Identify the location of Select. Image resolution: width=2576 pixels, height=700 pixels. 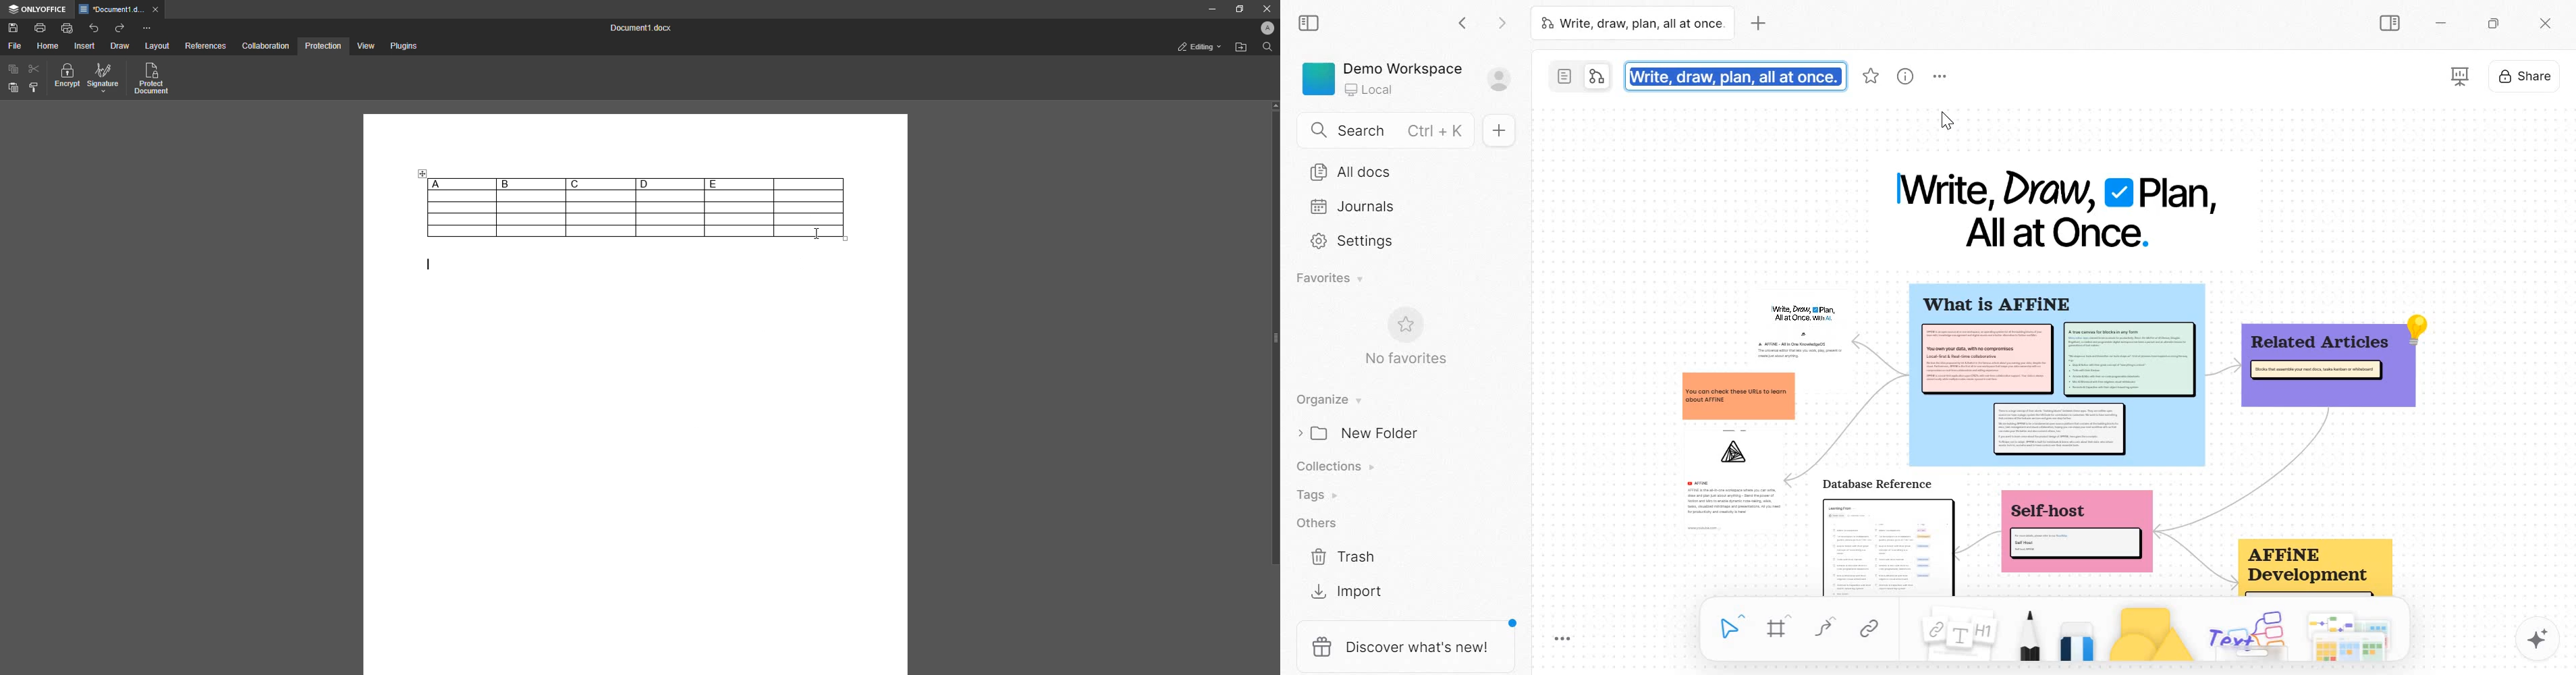
(1732, 626).